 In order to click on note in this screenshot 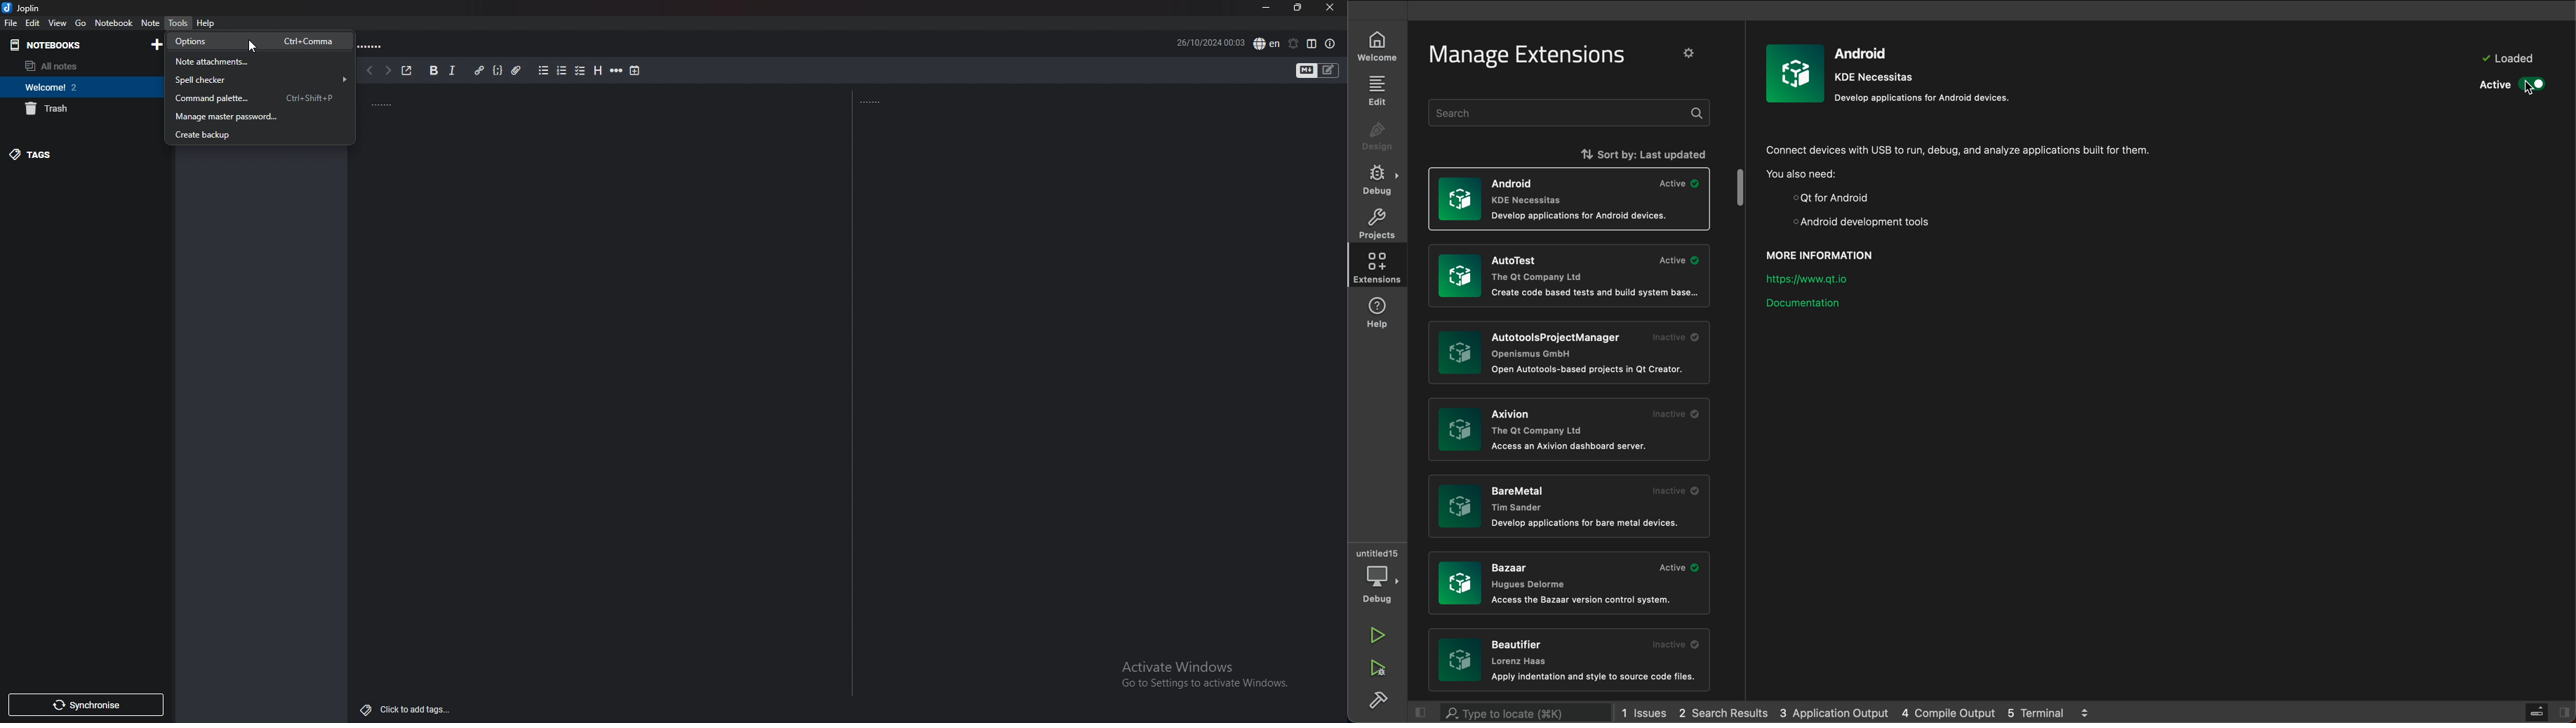, I will do `click(151, 22)`.